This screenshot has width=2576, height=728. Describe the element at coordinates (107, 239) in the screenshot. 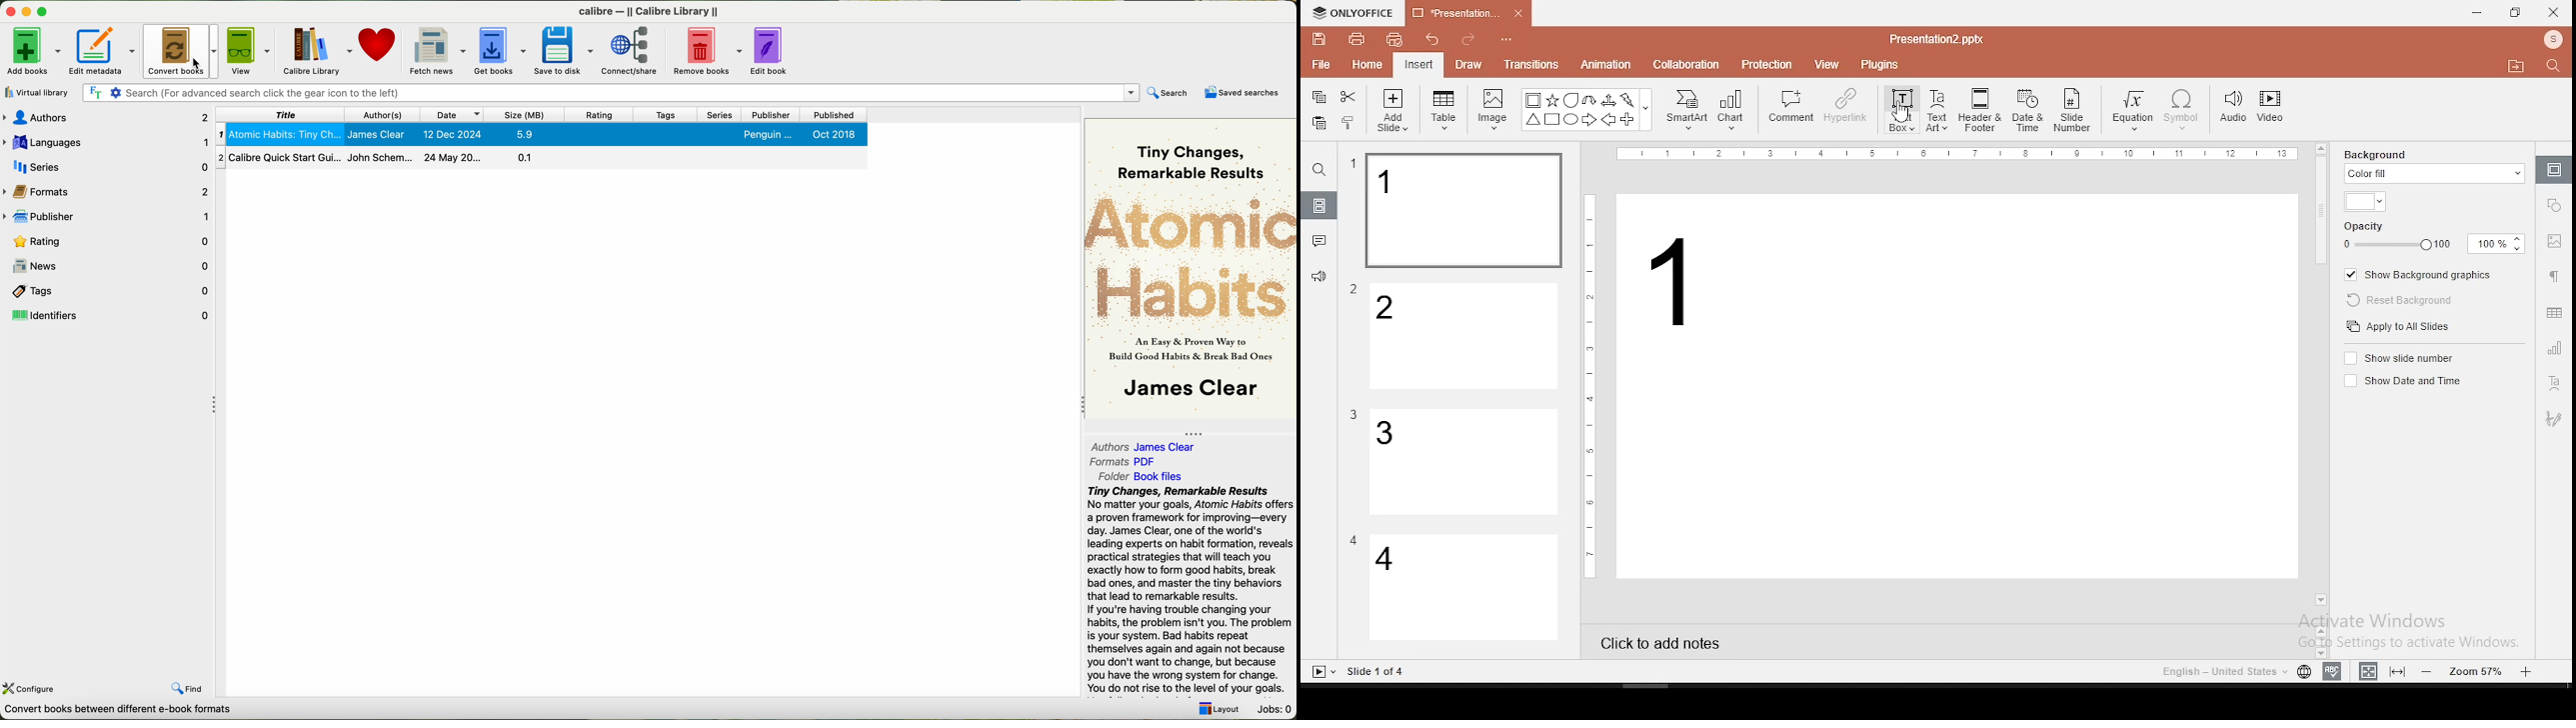

I see `rating` at that location.